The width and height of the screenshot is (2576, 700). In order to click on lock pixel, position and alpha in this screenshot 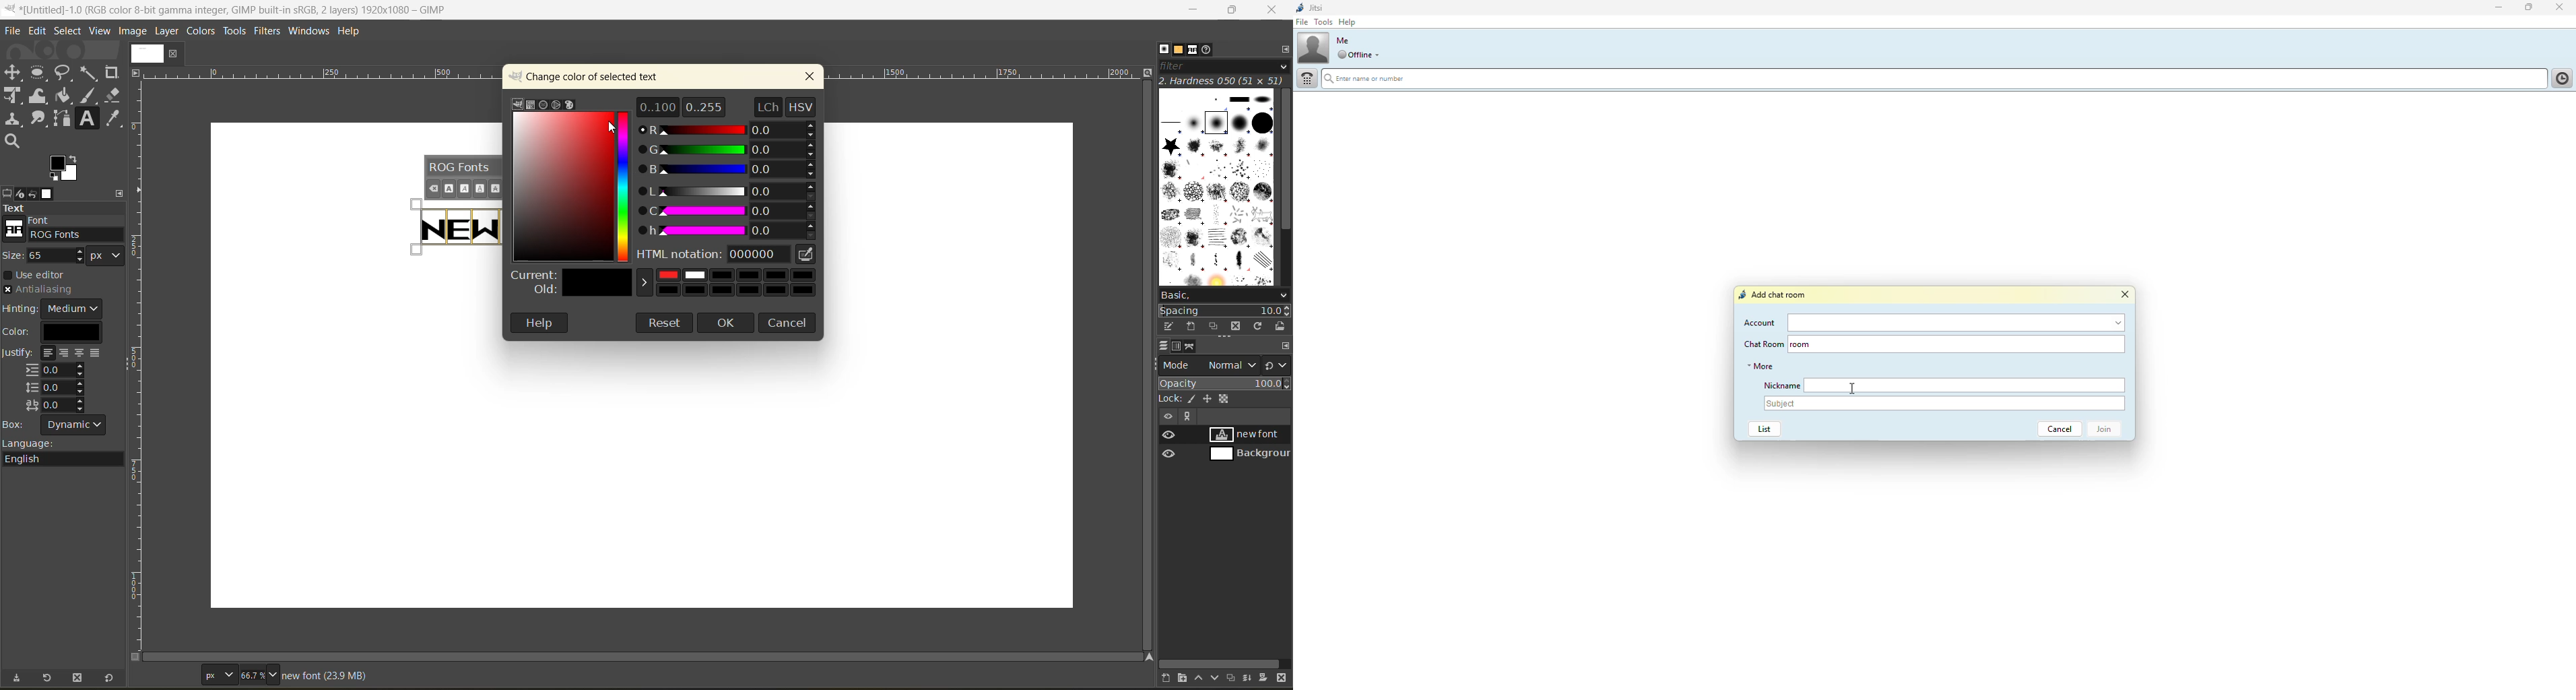, I will do `click(1224, 400)`.